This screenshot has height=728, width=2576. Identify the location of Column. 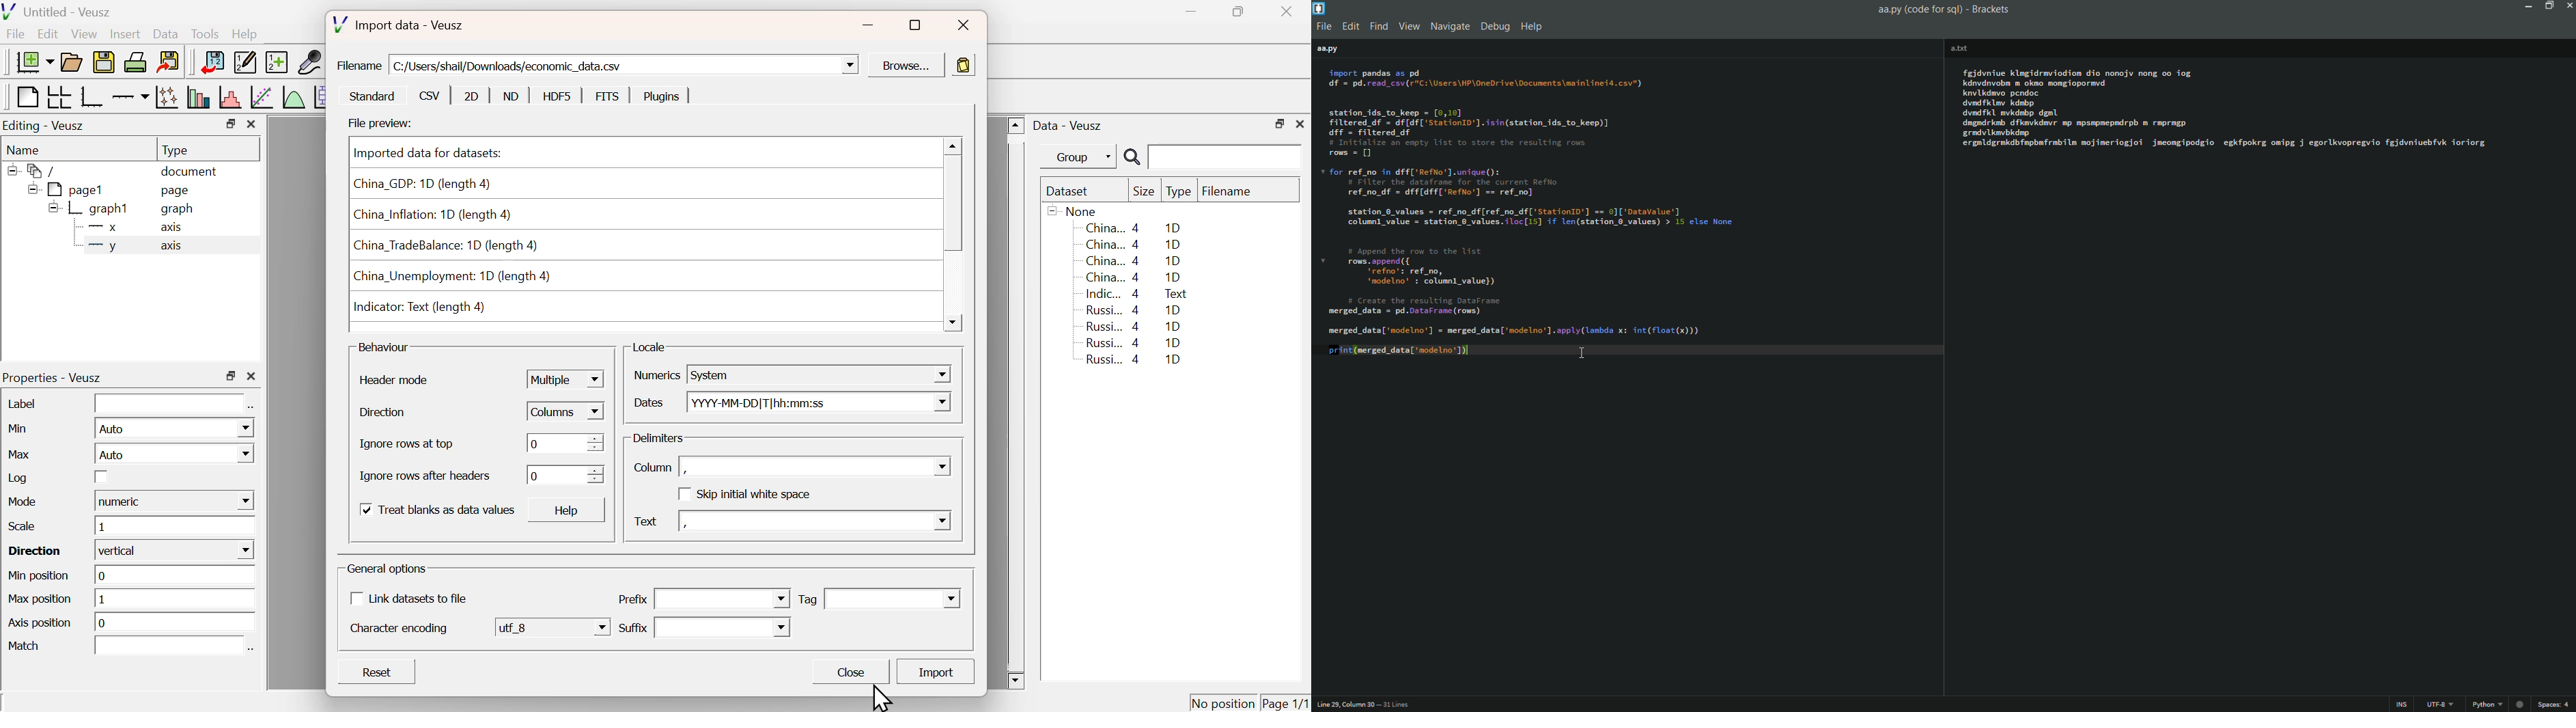
(652, 466).